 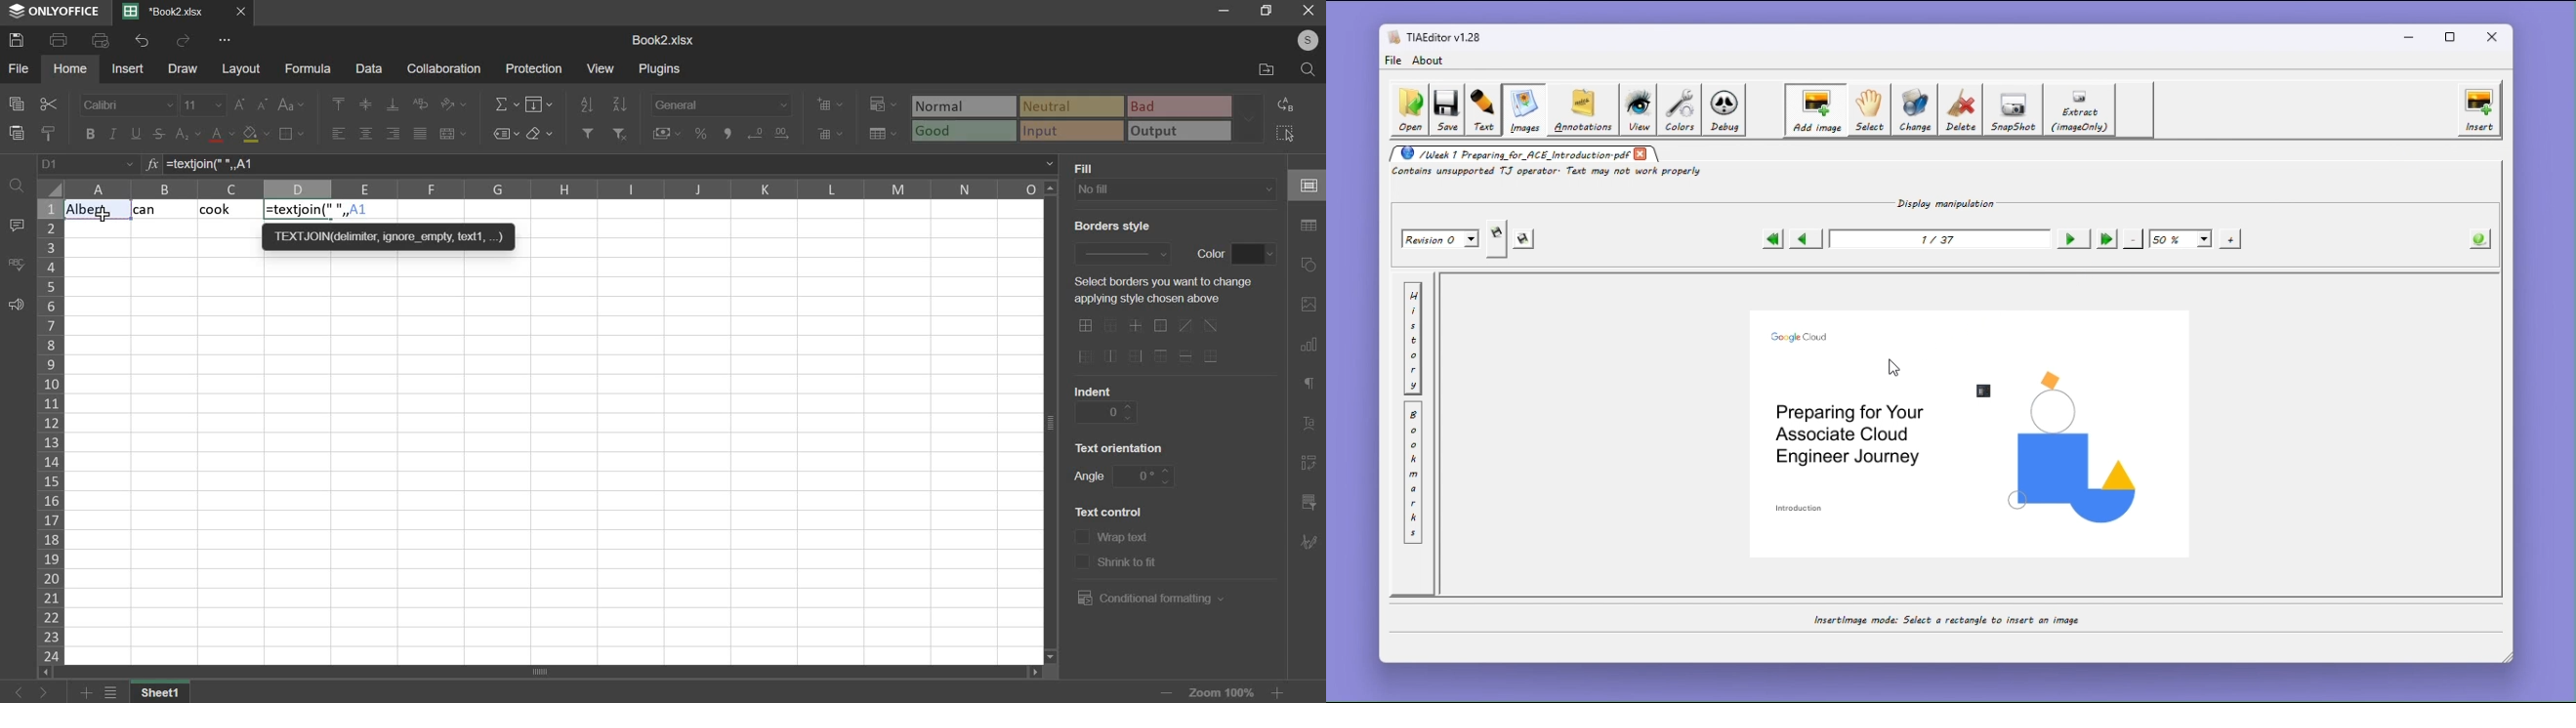 What do you see at coordinates (1291, 104) in the screenshot?
I see `replace` at bounding box center [1291, 104].